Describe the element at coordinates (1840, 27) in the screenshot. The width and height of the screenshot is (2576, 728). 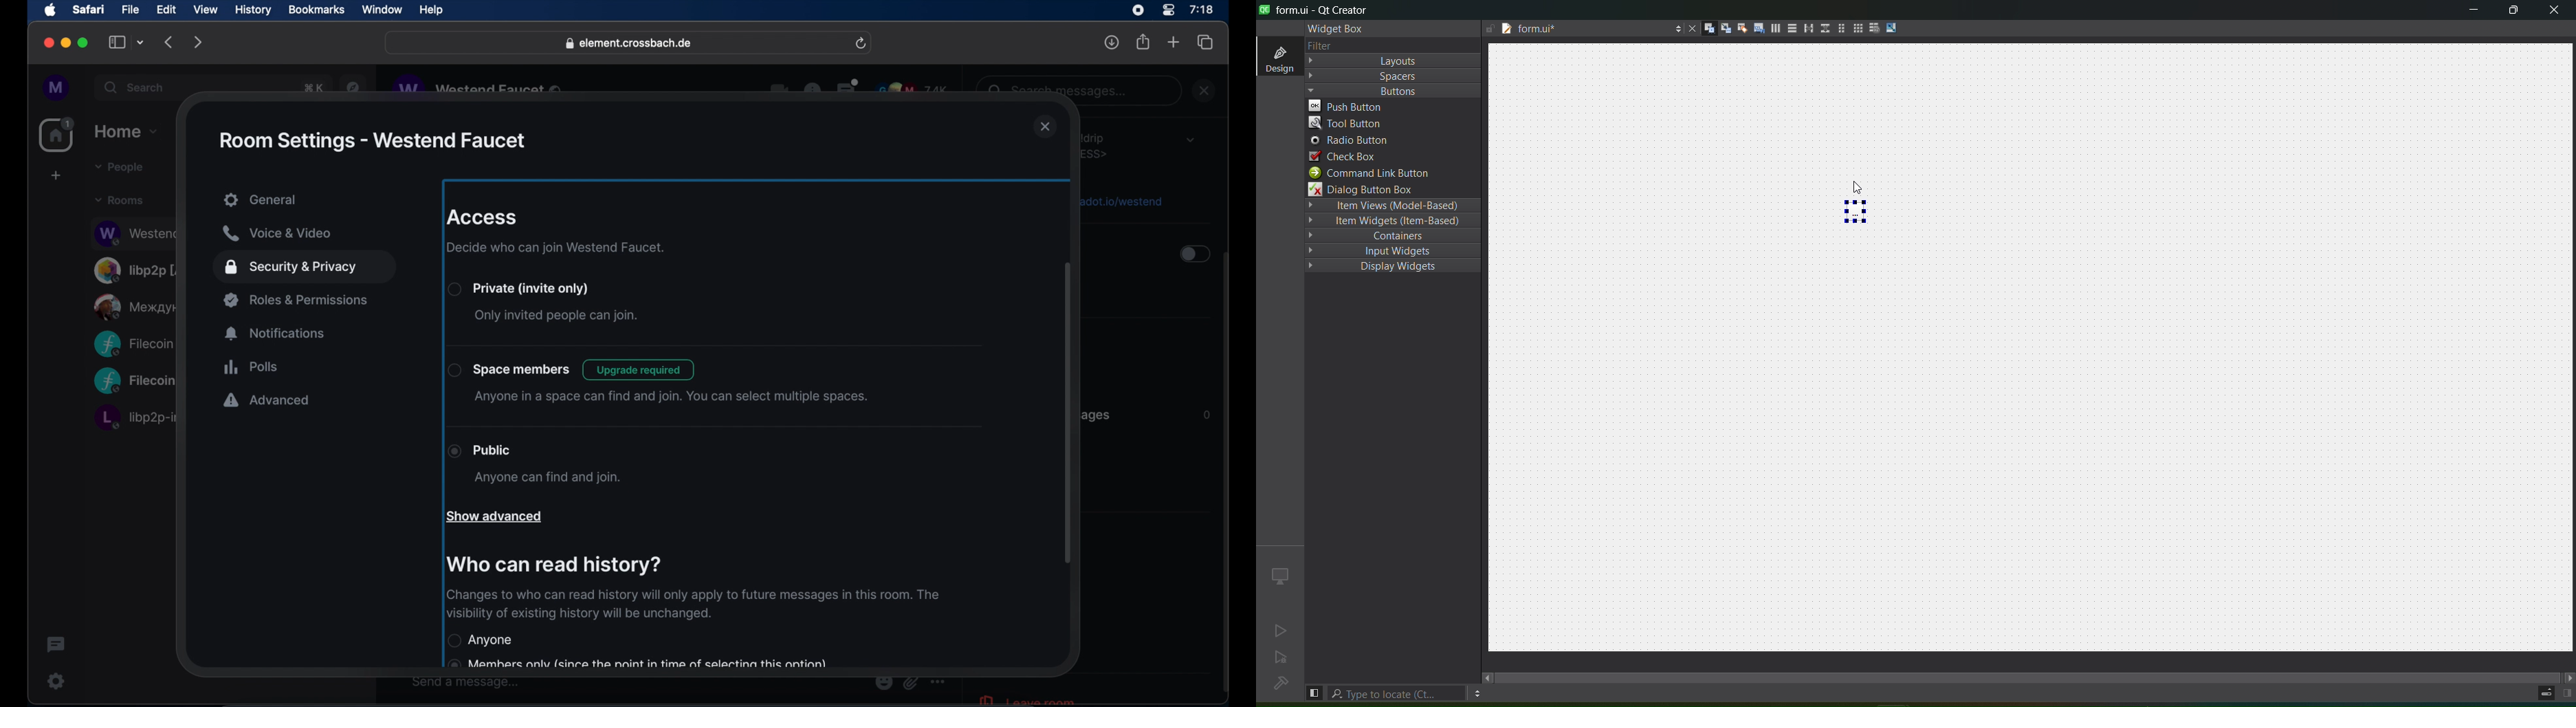
I see `layout in a form layout` at that location.